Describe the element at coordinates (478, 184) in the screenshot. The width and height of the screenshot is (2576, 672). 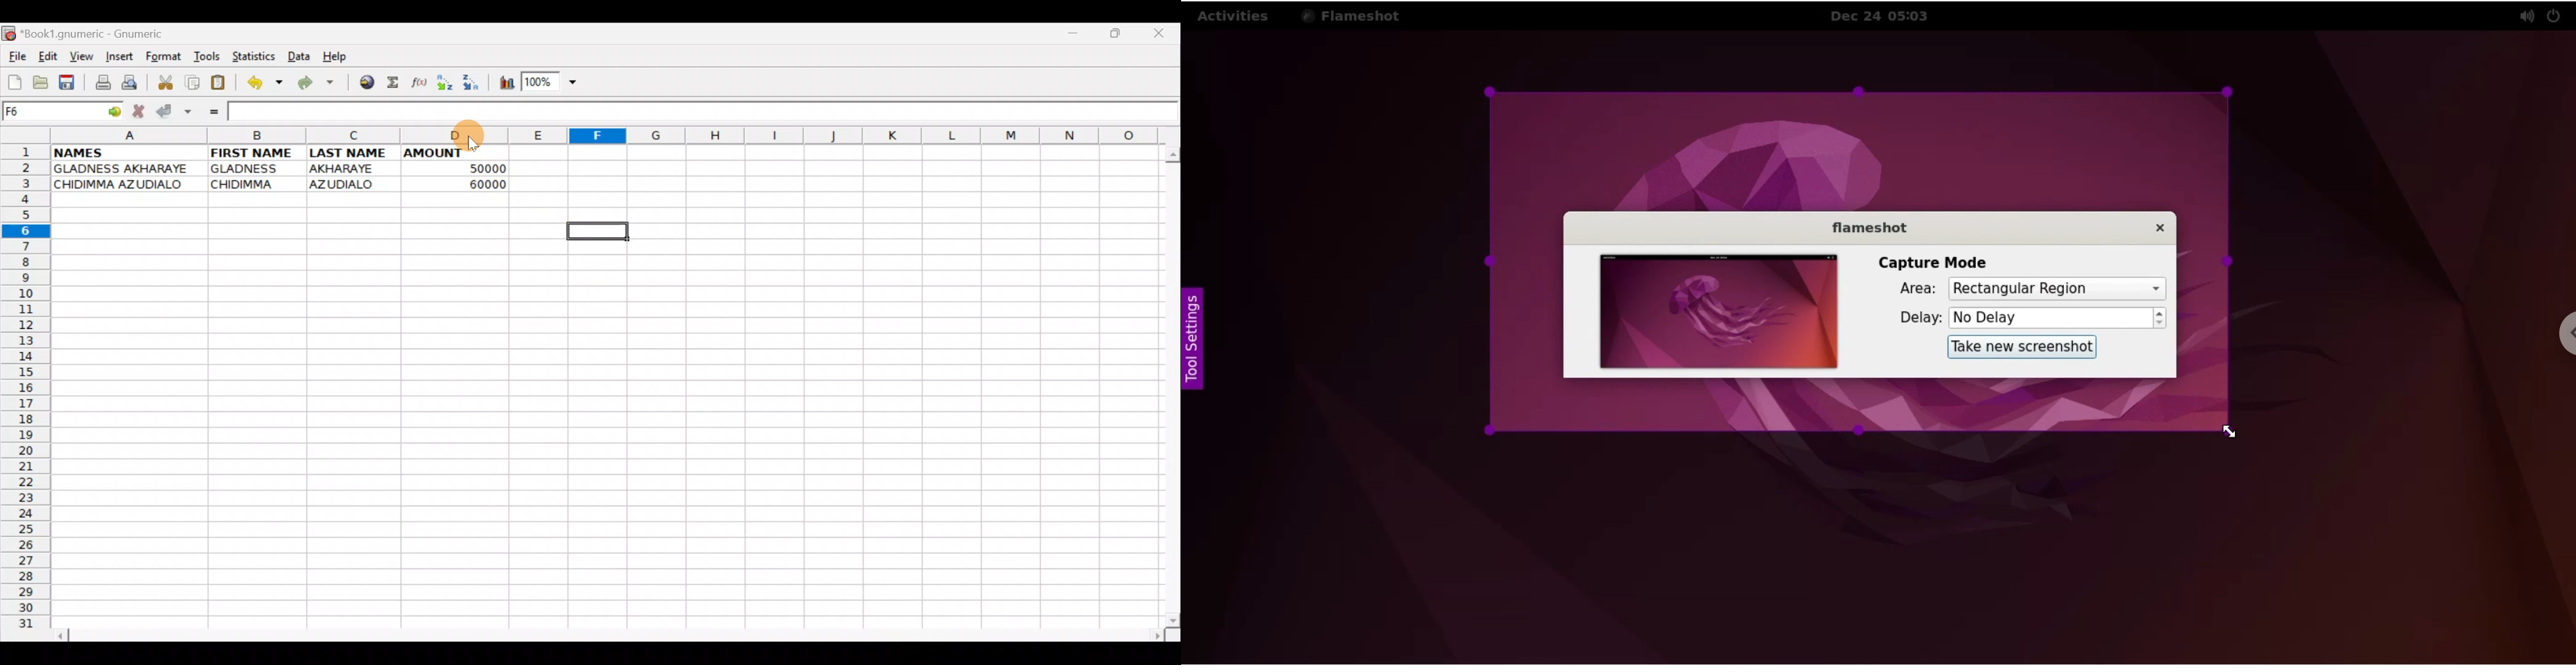
I see `60000` at that location.